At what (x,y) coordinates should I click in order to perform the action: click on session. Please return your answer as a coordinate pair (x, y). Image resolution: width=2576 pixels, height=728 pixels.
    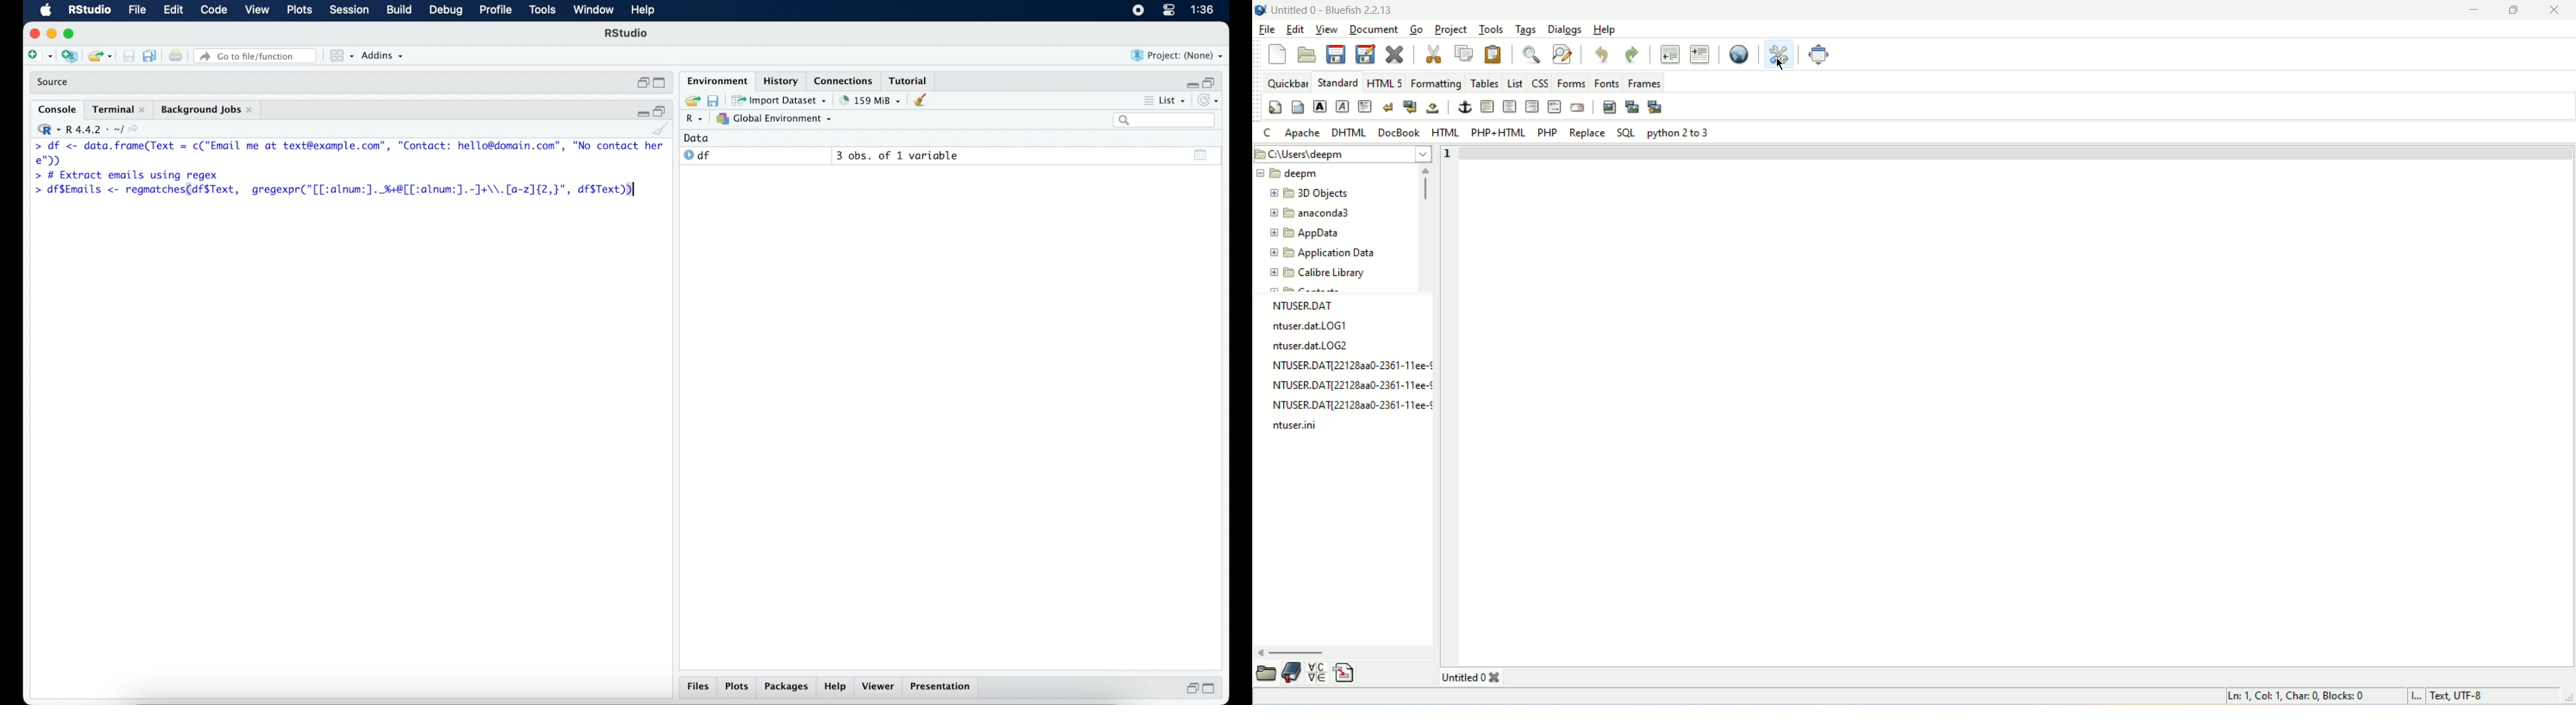
    Looking at the image, I should click on (349, 10).